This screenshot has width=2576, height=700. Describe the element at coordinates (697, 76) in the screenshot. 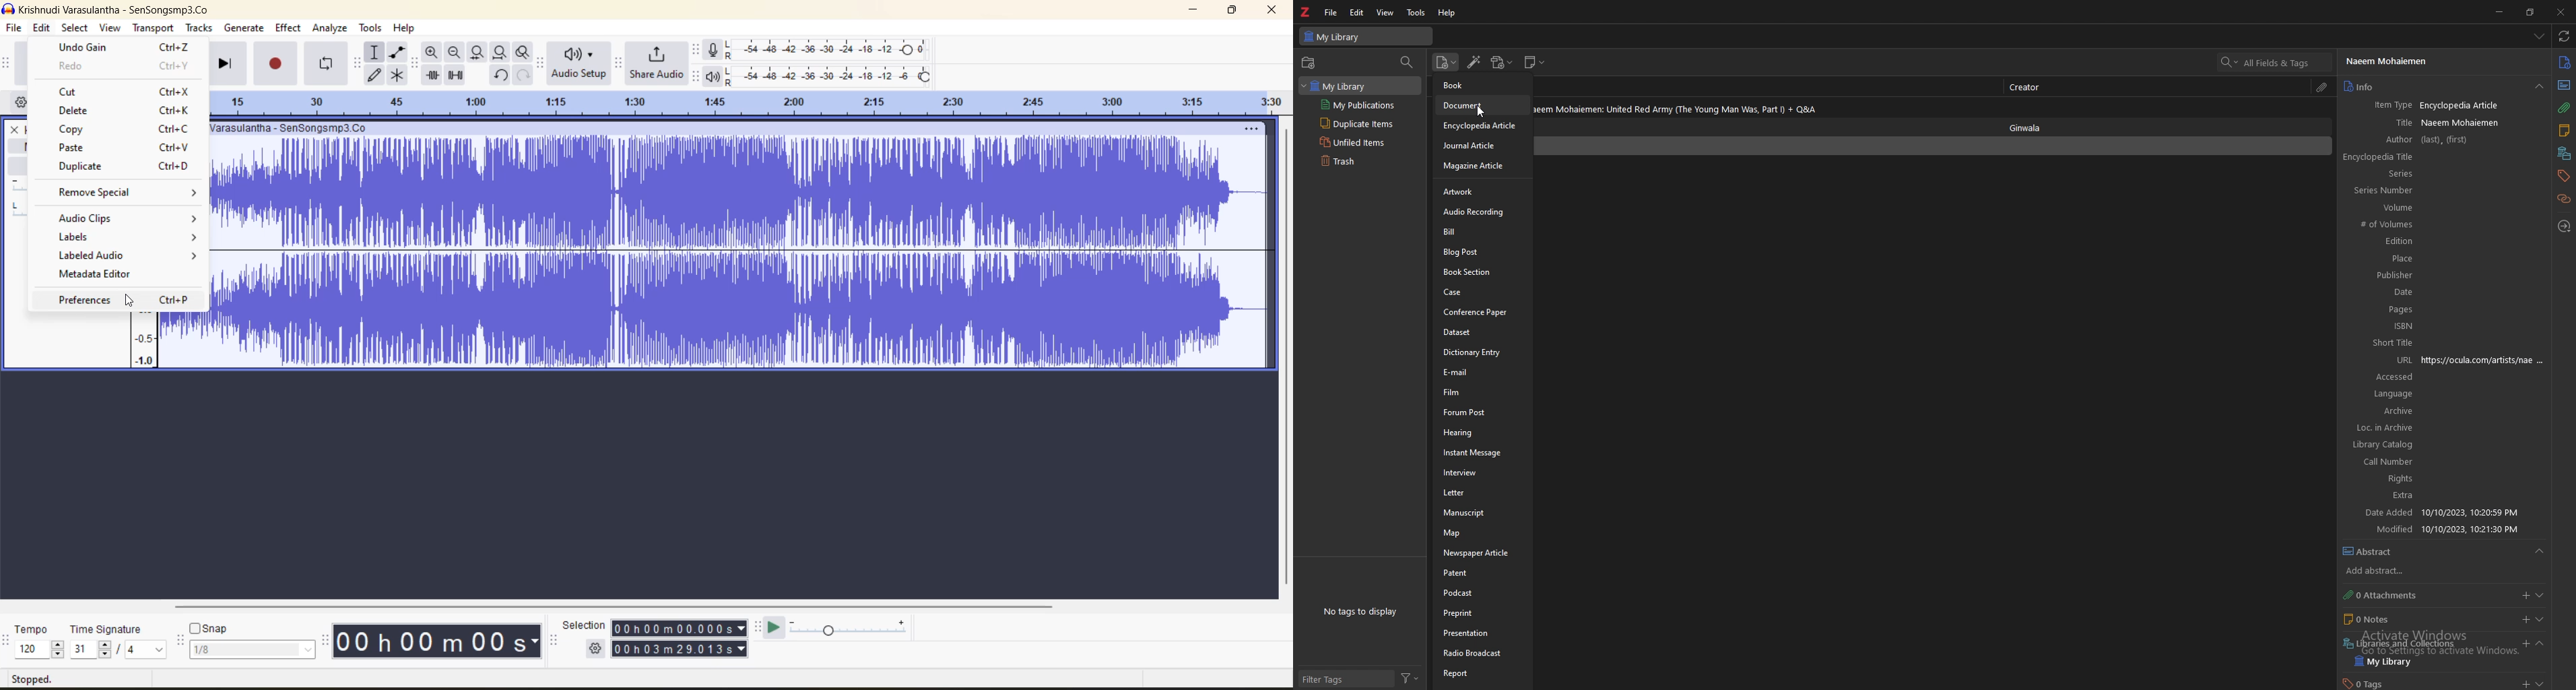

I see `playback meter toolbar` at that location.